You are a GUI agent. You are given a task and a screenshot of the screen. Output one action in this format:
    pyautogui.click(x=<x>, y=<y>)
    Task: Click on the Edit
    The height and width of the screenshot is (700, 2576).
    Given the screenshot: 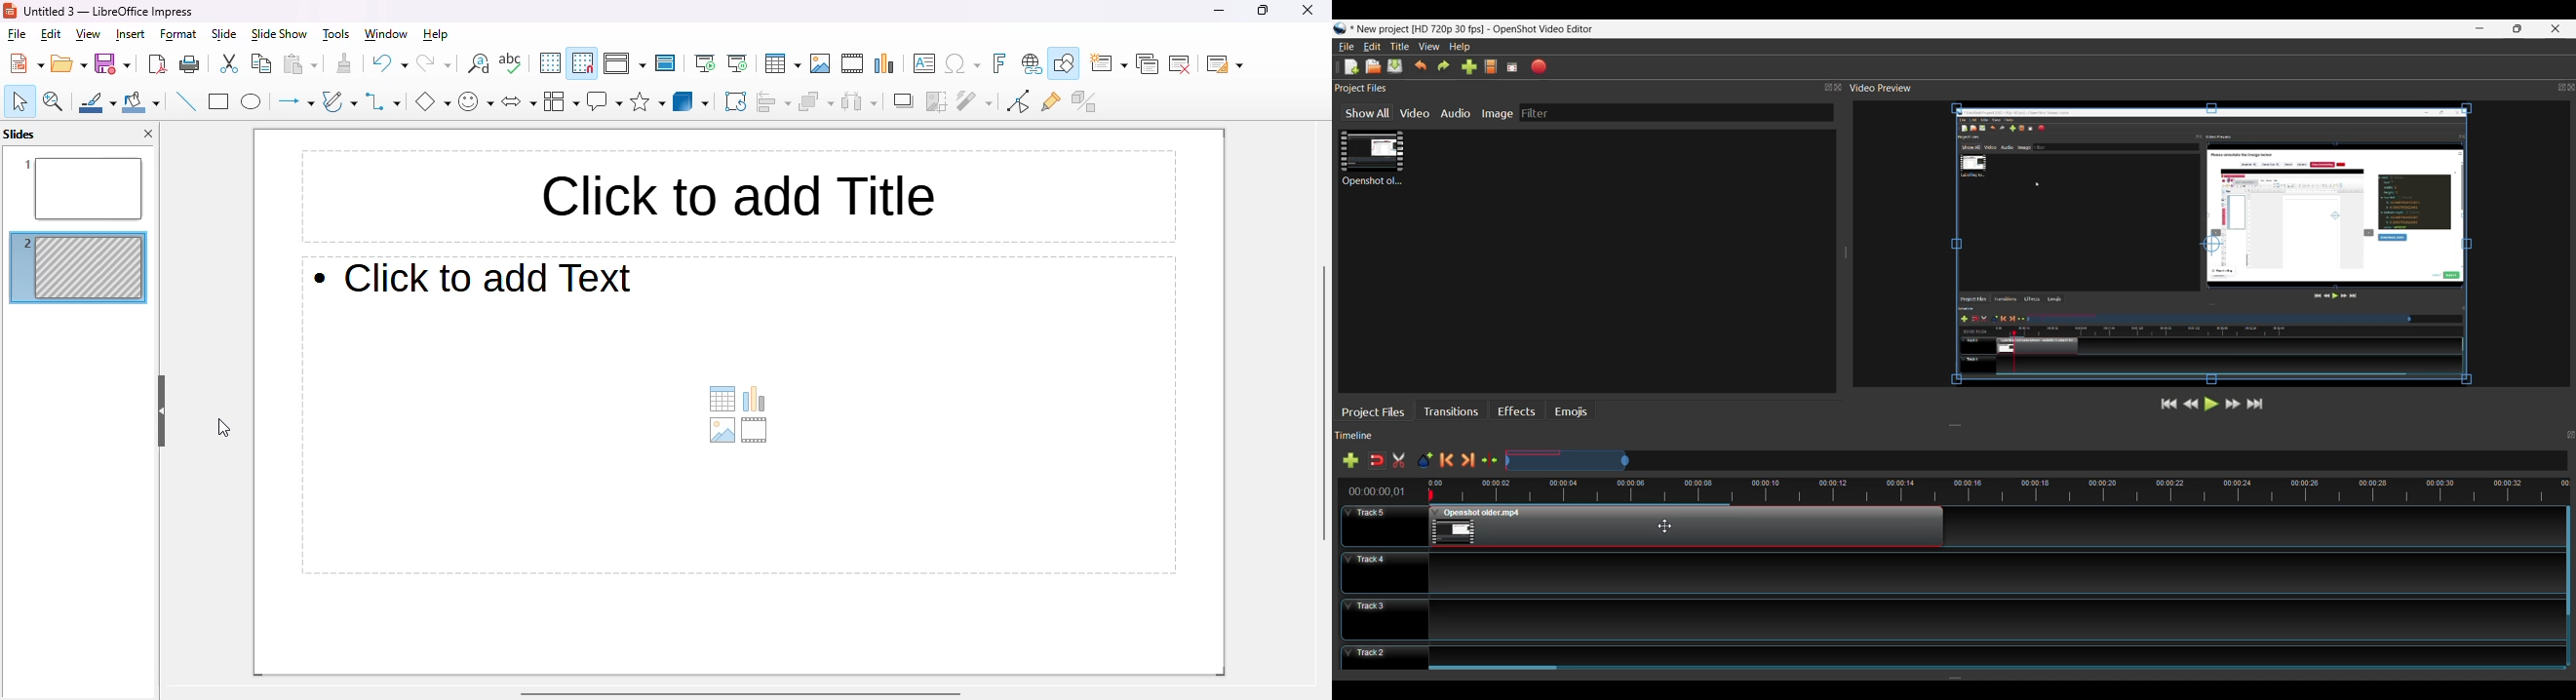 What is the action you would take?
    pyautogui.click(x=1372, y=47)
    